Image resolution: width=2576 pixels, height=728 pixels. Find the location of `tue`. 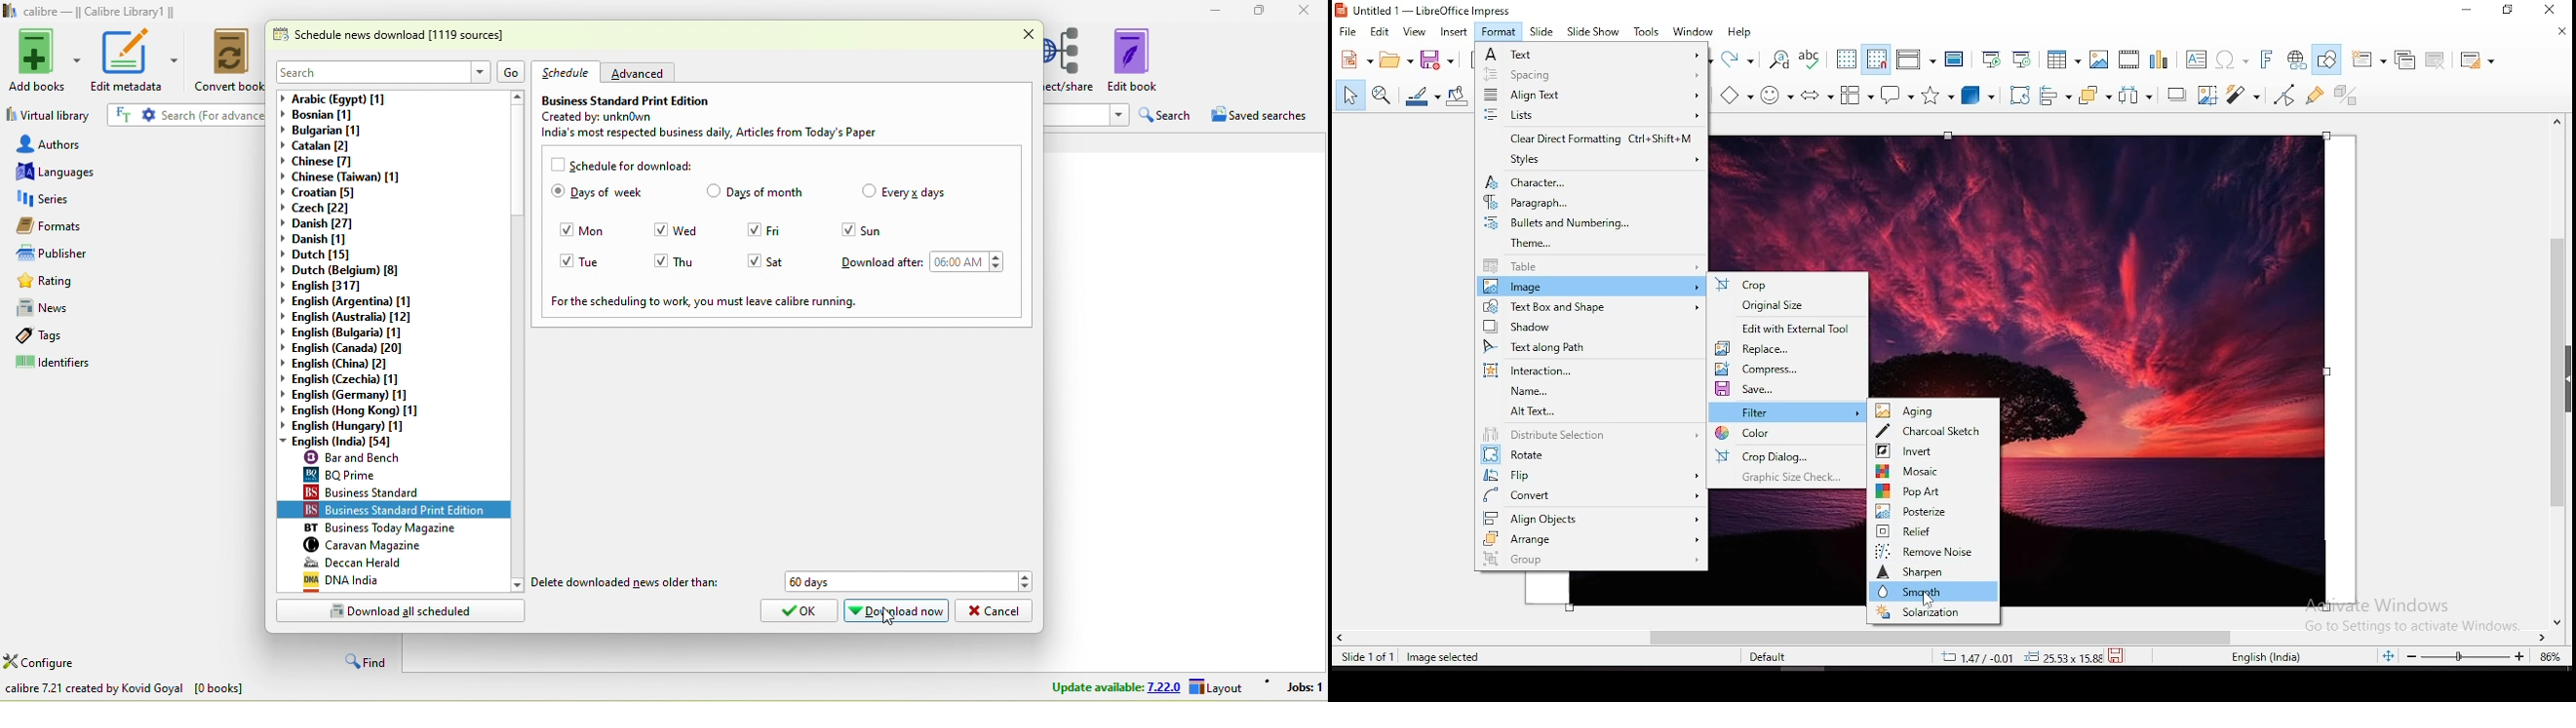

tue is located at coordinates (602, 263).